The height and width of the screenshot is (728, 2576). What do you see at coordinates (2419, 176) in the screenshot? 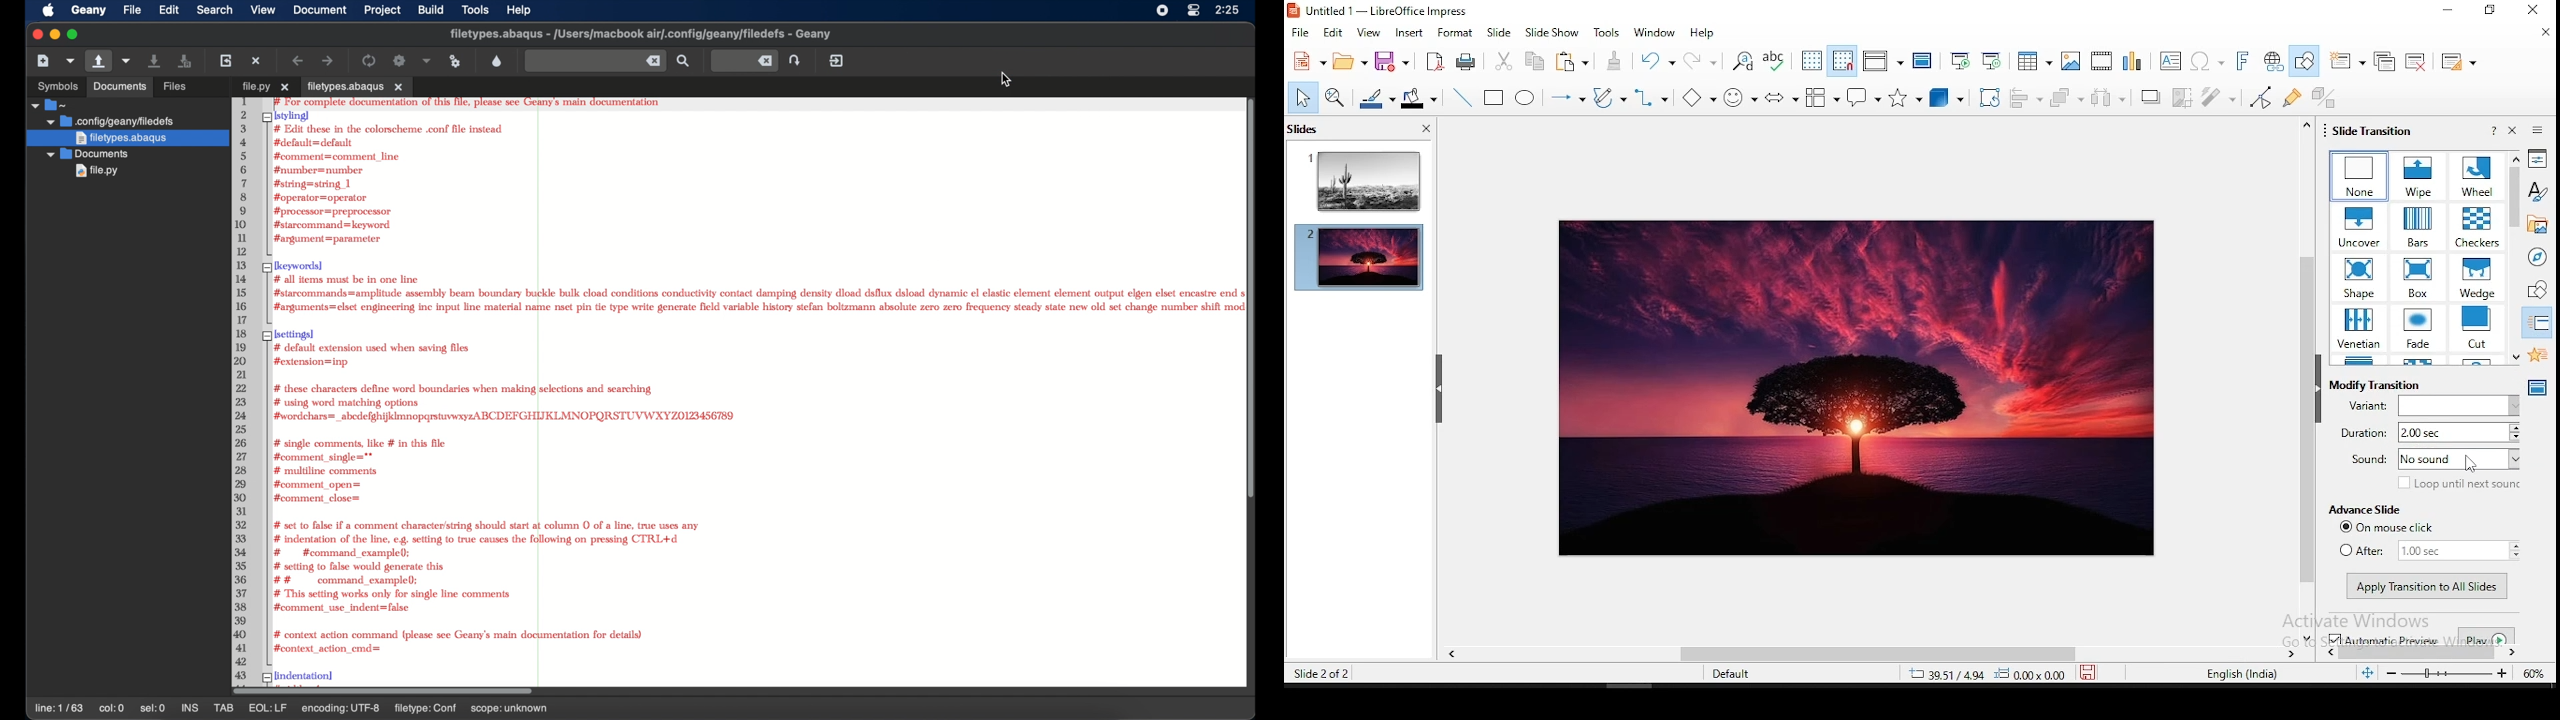
I see `transition effects` at bounding box center [2419, 176].